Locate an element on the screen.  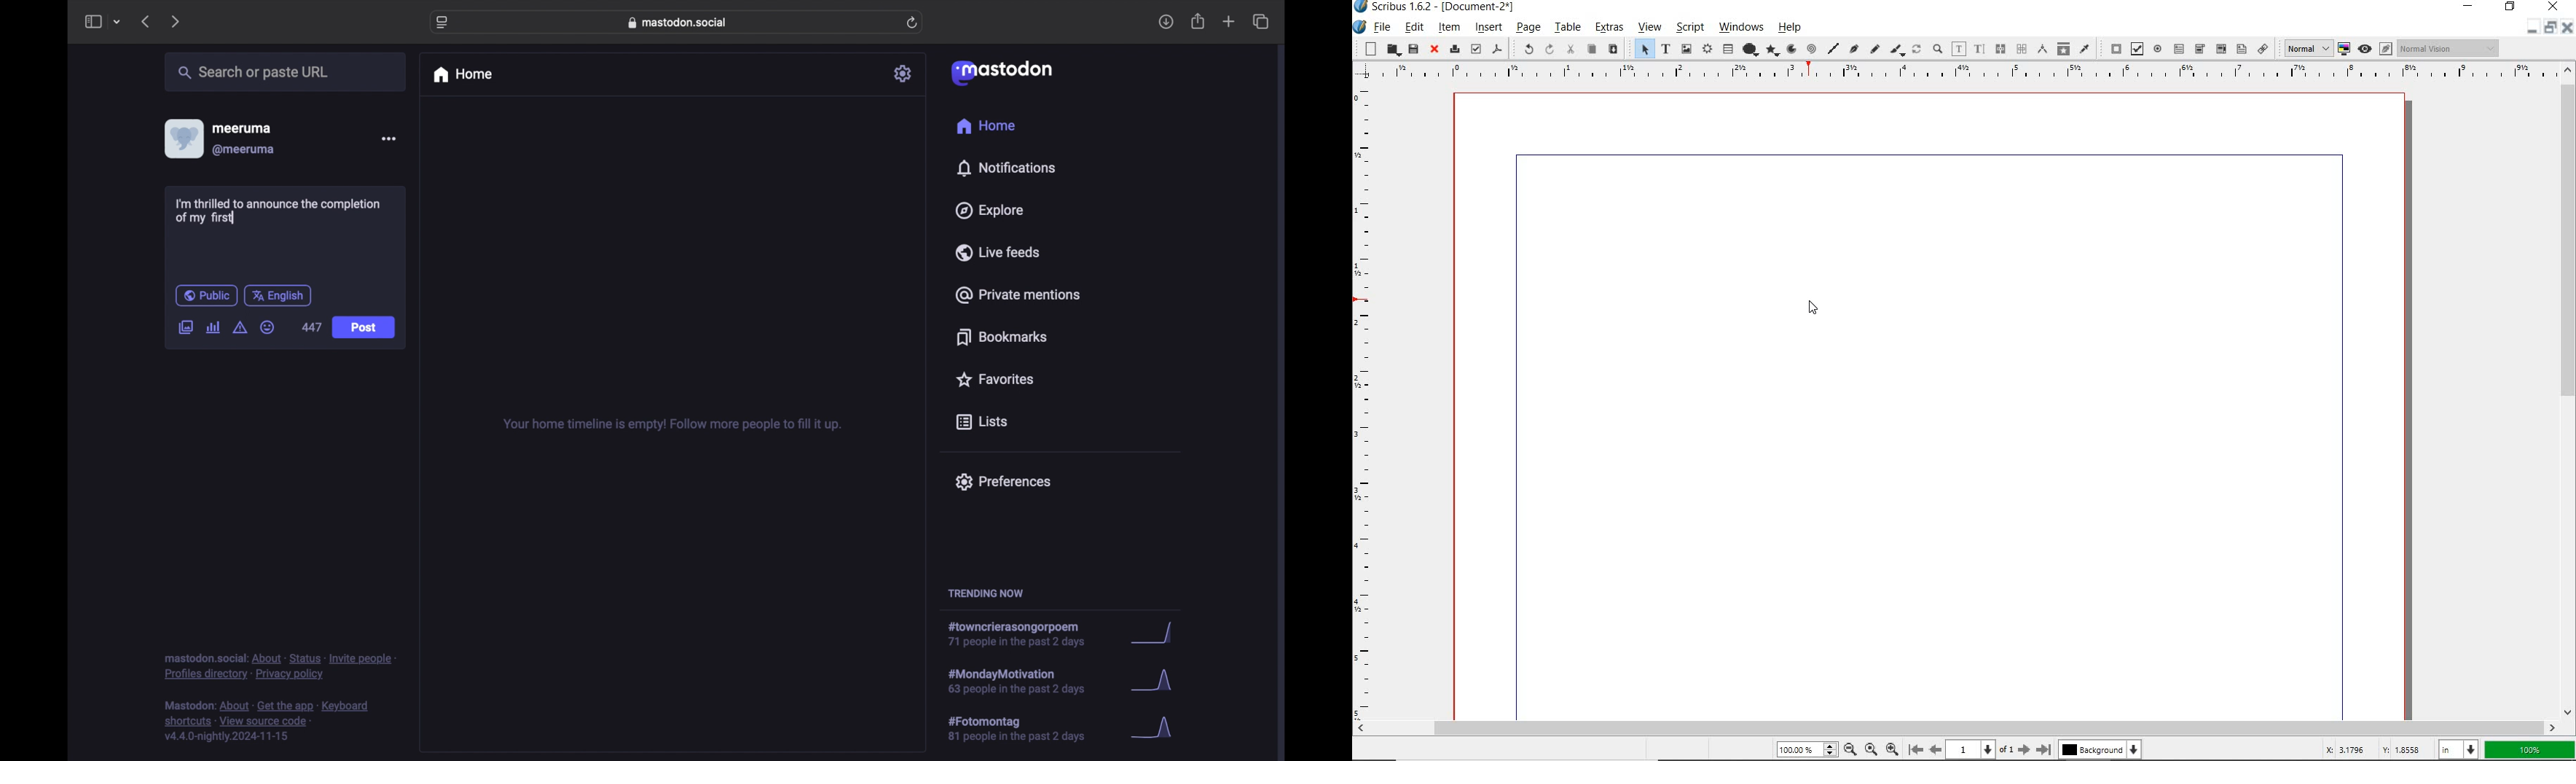
pdf push button is located at coordinates (2113, 48).